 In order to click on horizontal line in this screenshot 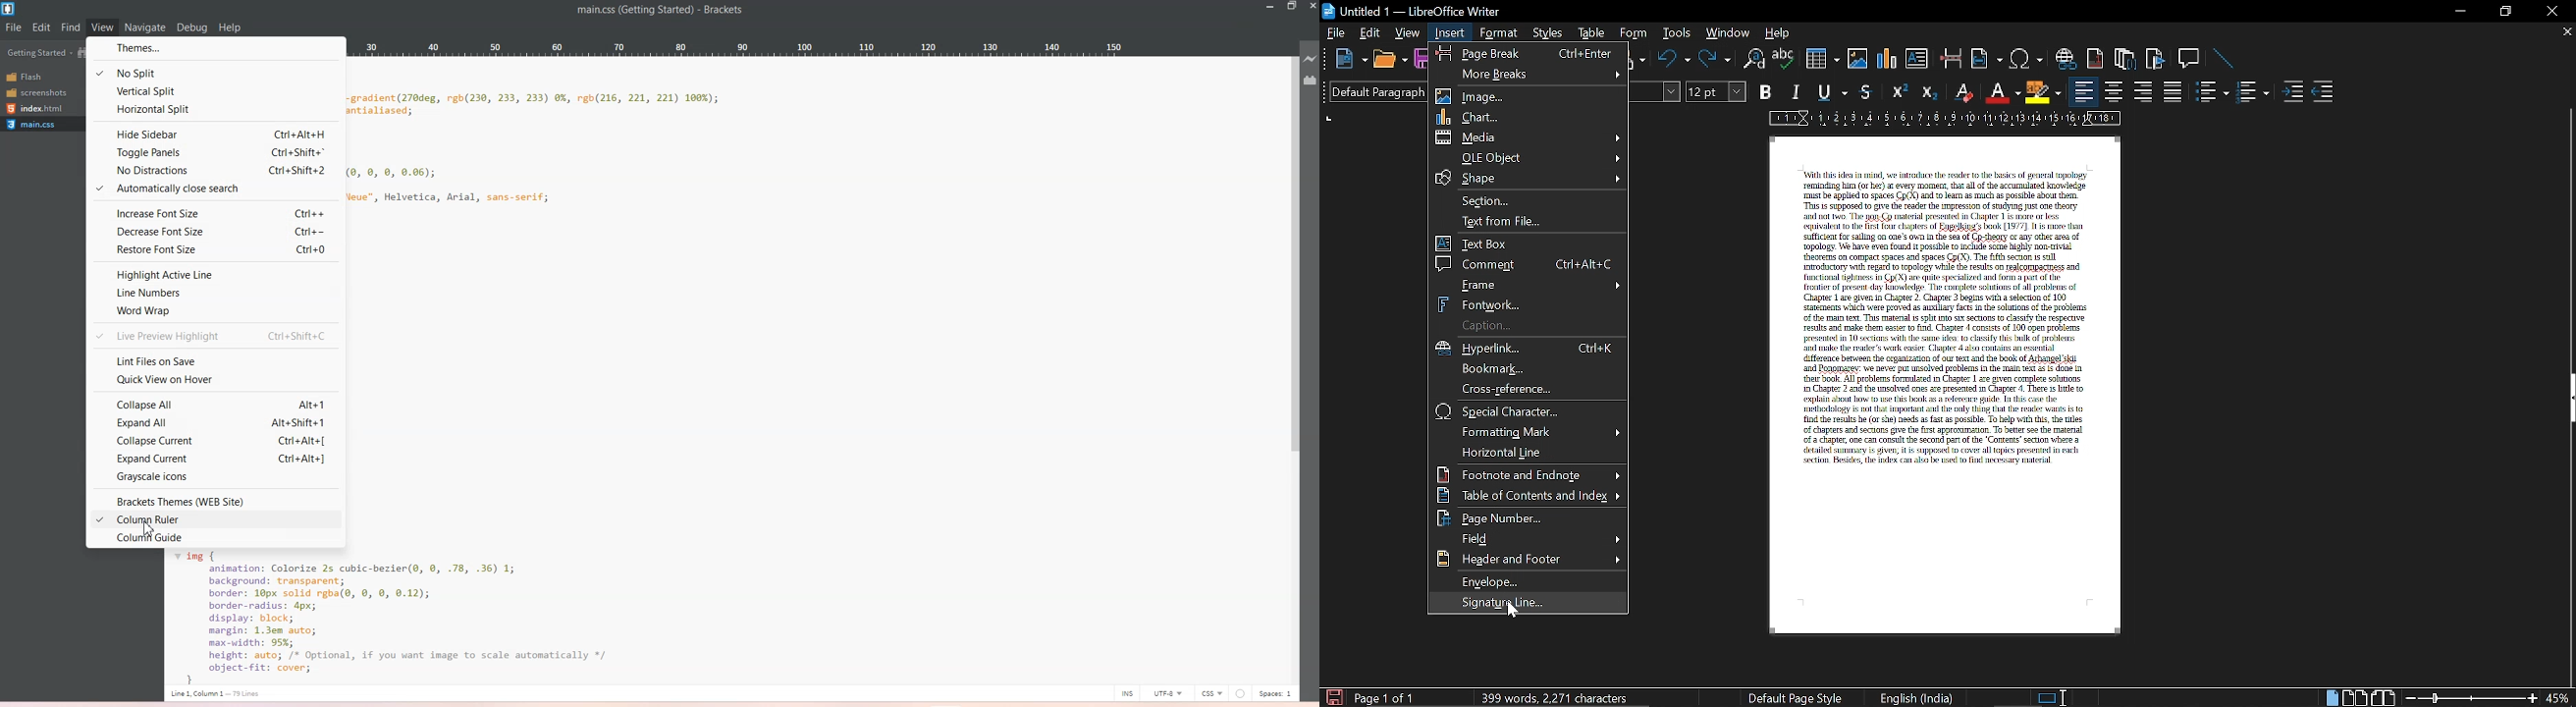, I will do `click(1527, 454)`.